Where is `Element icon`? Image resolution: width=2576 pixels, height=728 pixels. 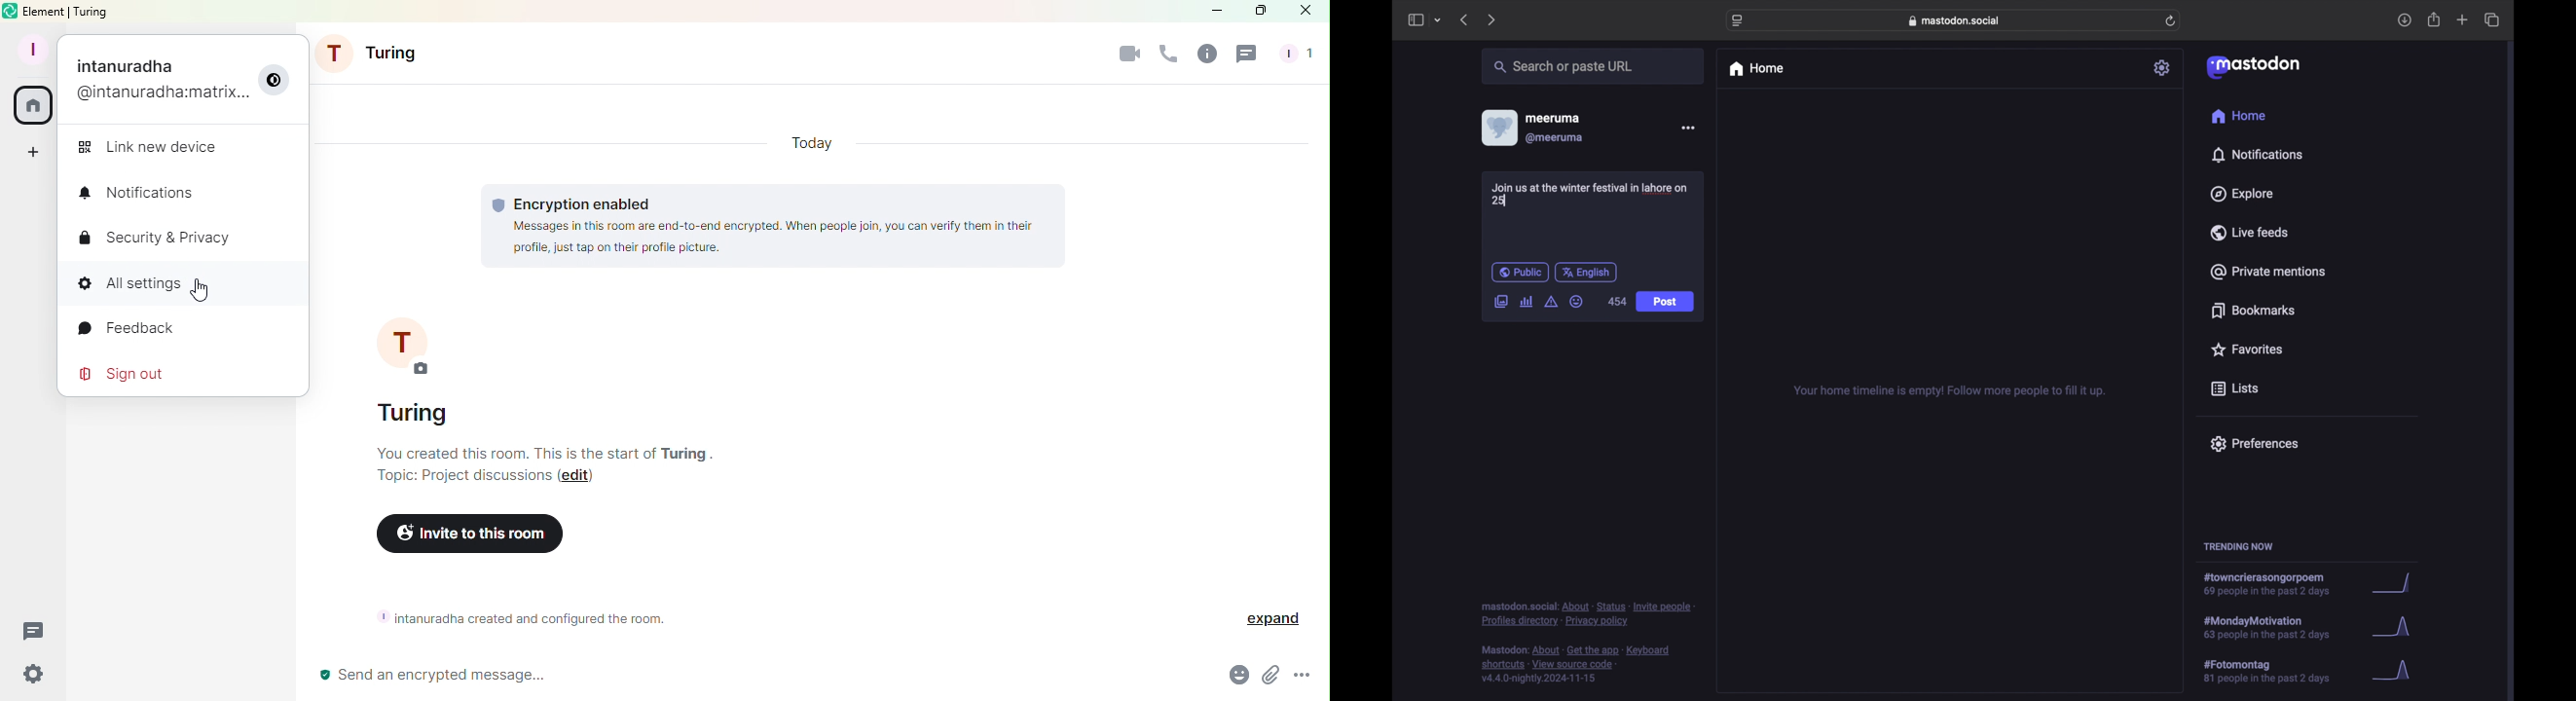 Element icon is located at coordinates (11, 11).